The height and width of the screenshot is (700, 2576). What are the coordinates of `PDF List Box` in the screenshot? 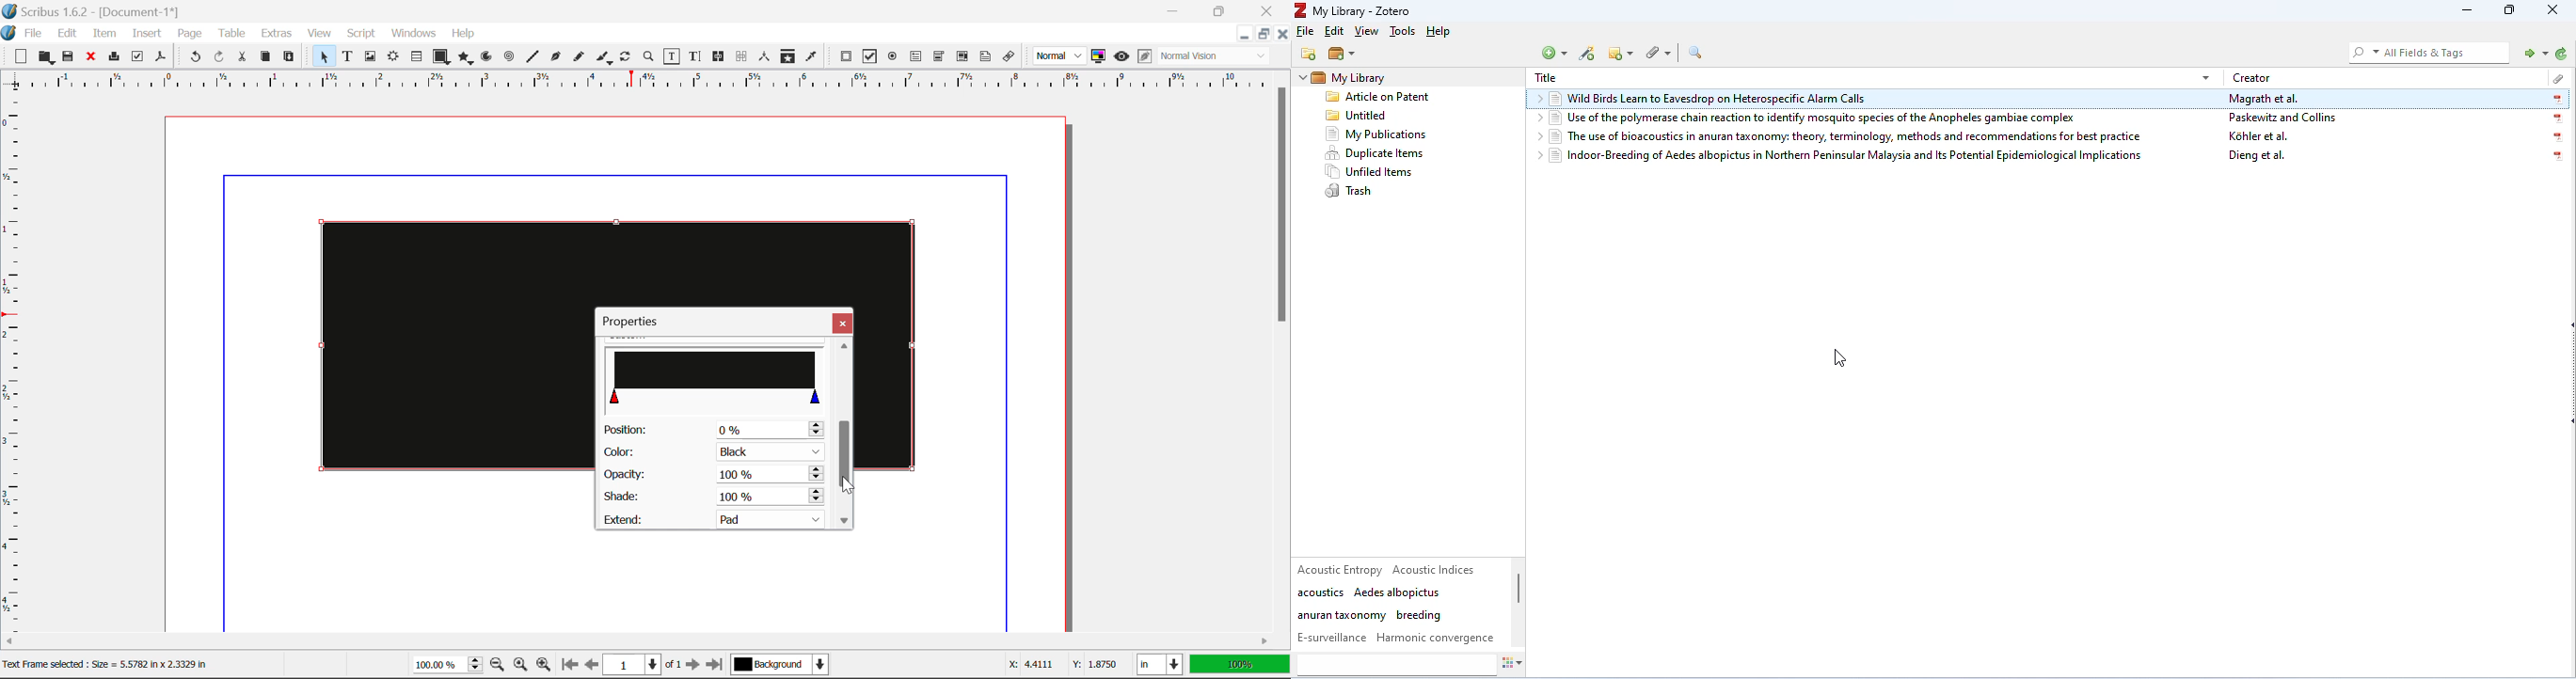 It's located at (963, 56).